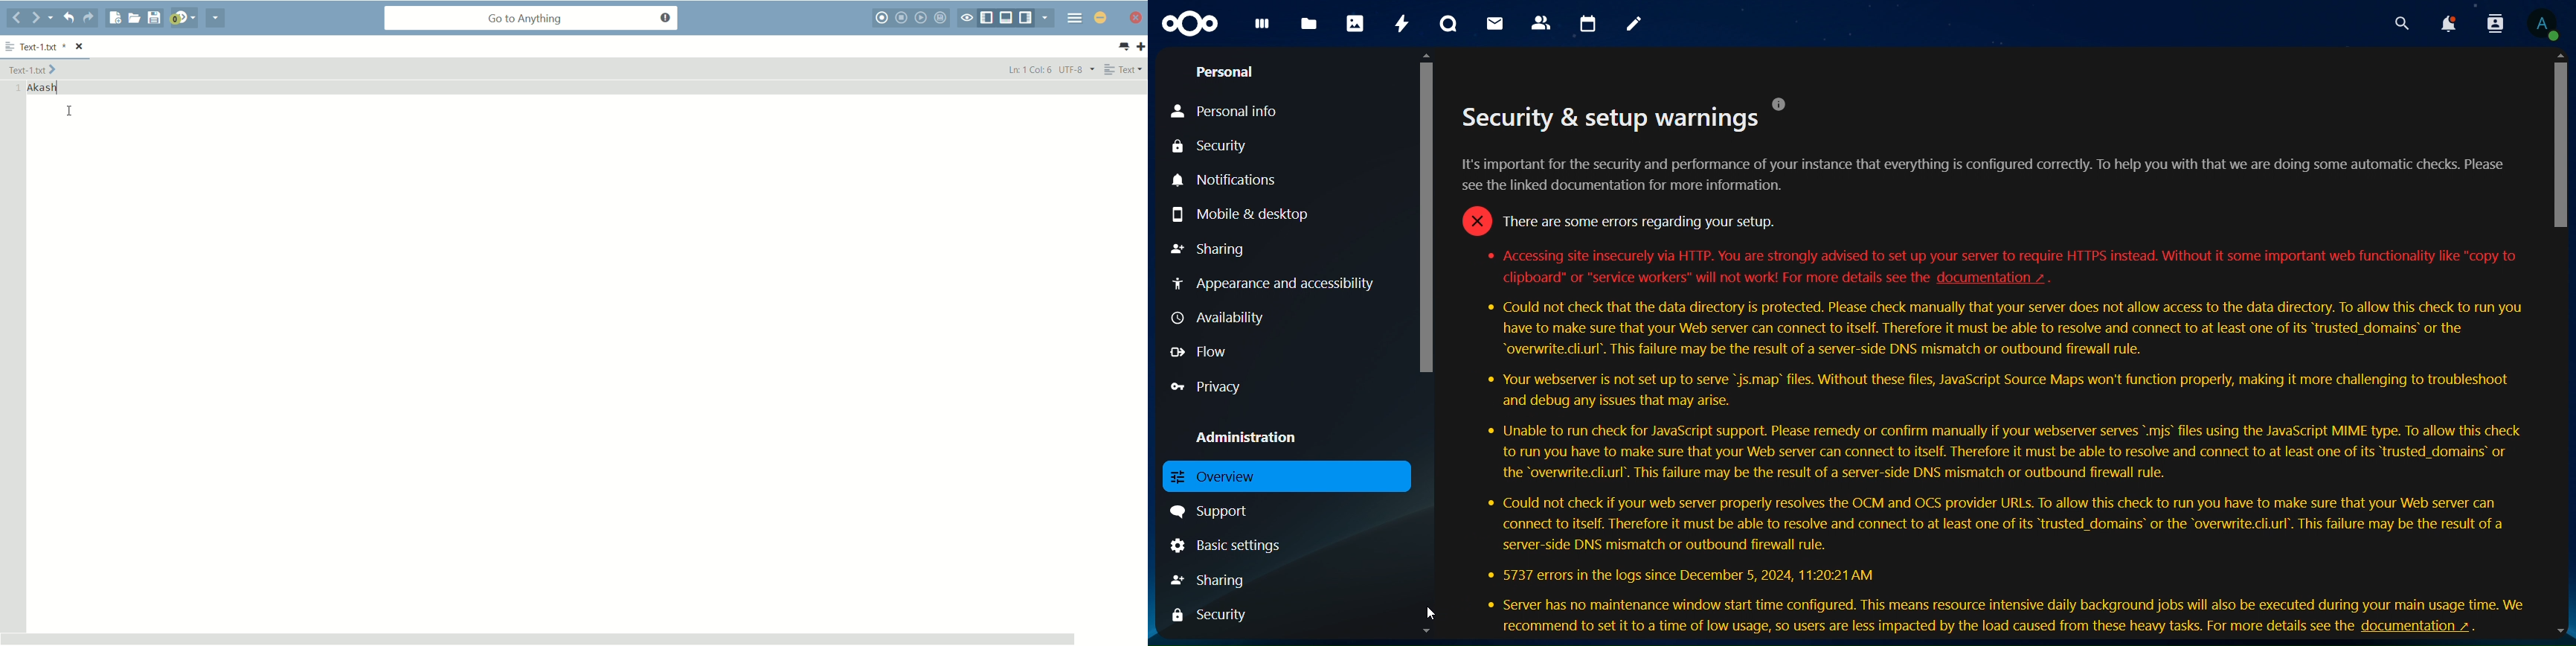 The image size is (2576, 672). What do you see at coordinates (1215, 615) in the screenshot?
I see `security` at bounding box center [1215, 615].